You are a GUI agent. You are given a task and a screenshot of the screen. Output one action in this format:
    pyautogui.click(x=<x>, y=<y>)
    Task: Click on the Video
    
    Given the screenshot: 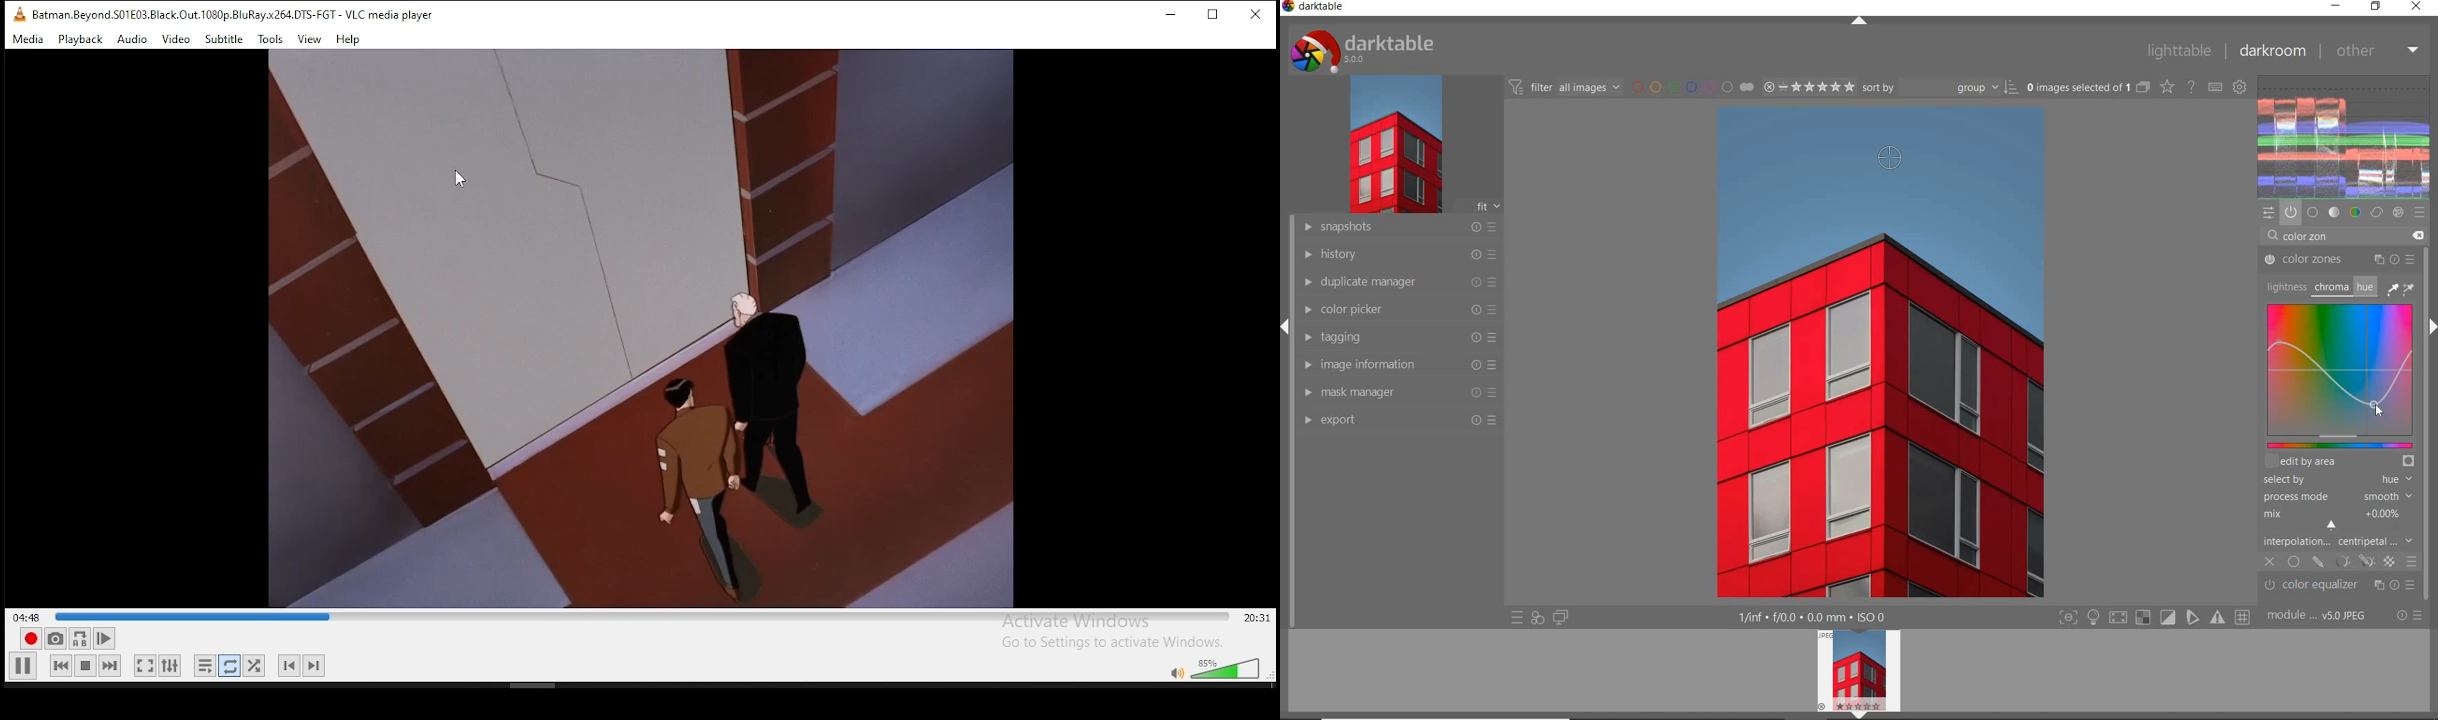 What is the action you would take?
    pyautogui.click(x=175, y=40)
    